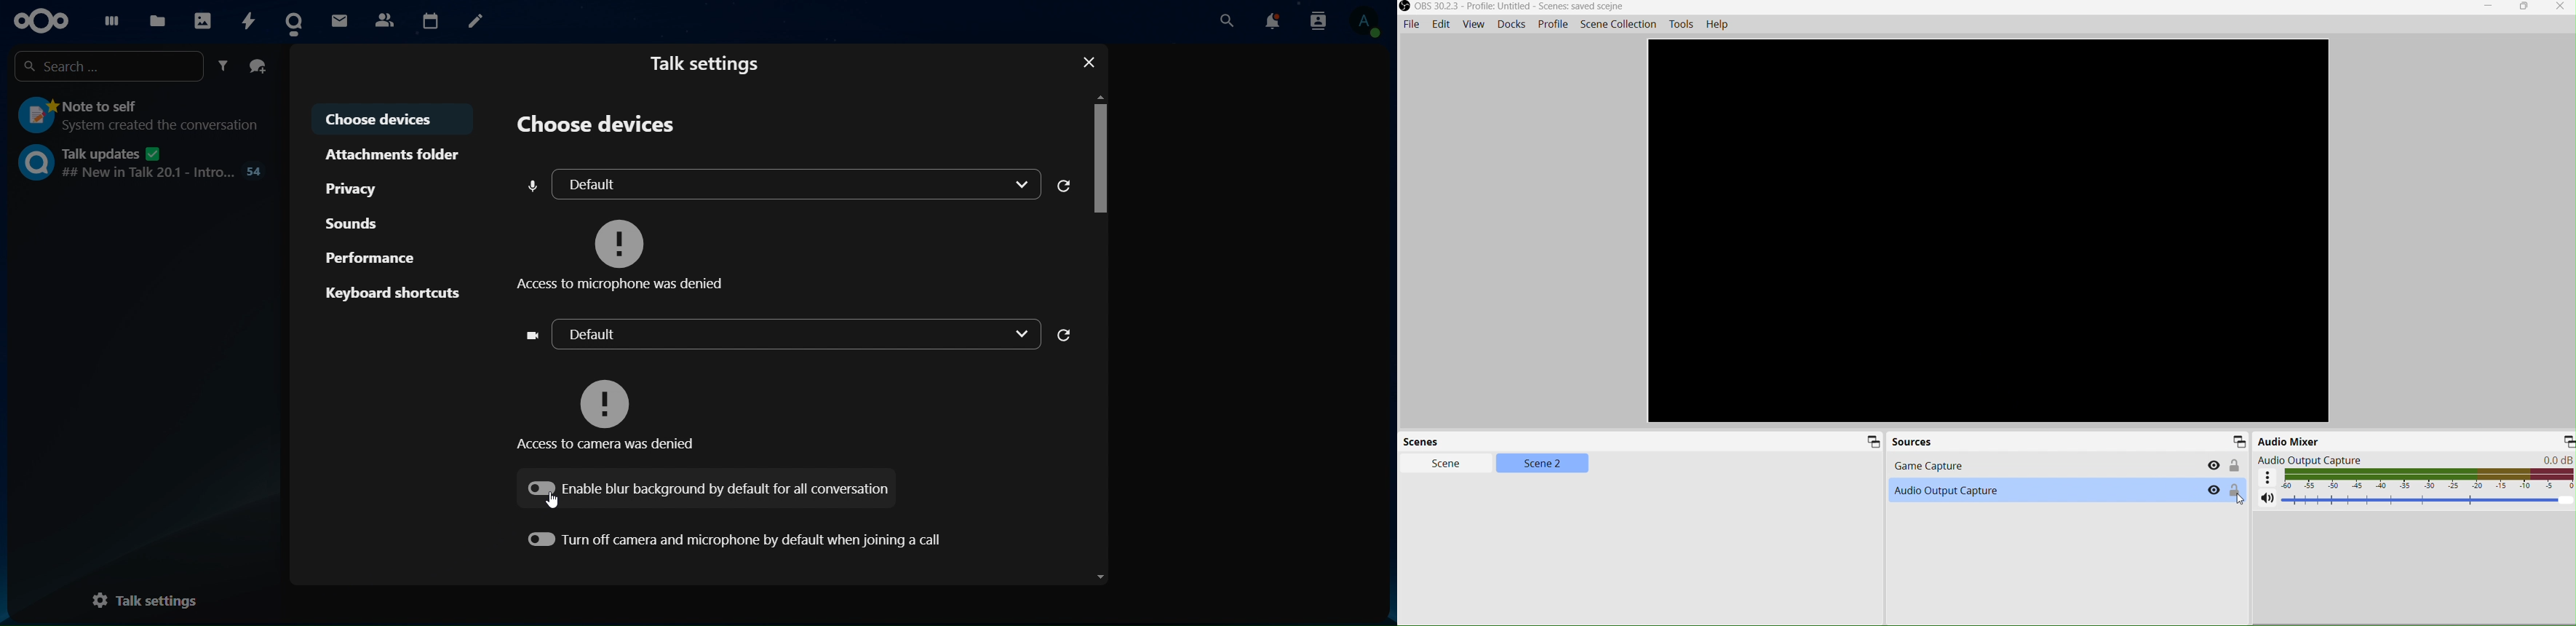 This screenshot has width=2576, height=644. I want to click on Hide, so click(2211, 465).